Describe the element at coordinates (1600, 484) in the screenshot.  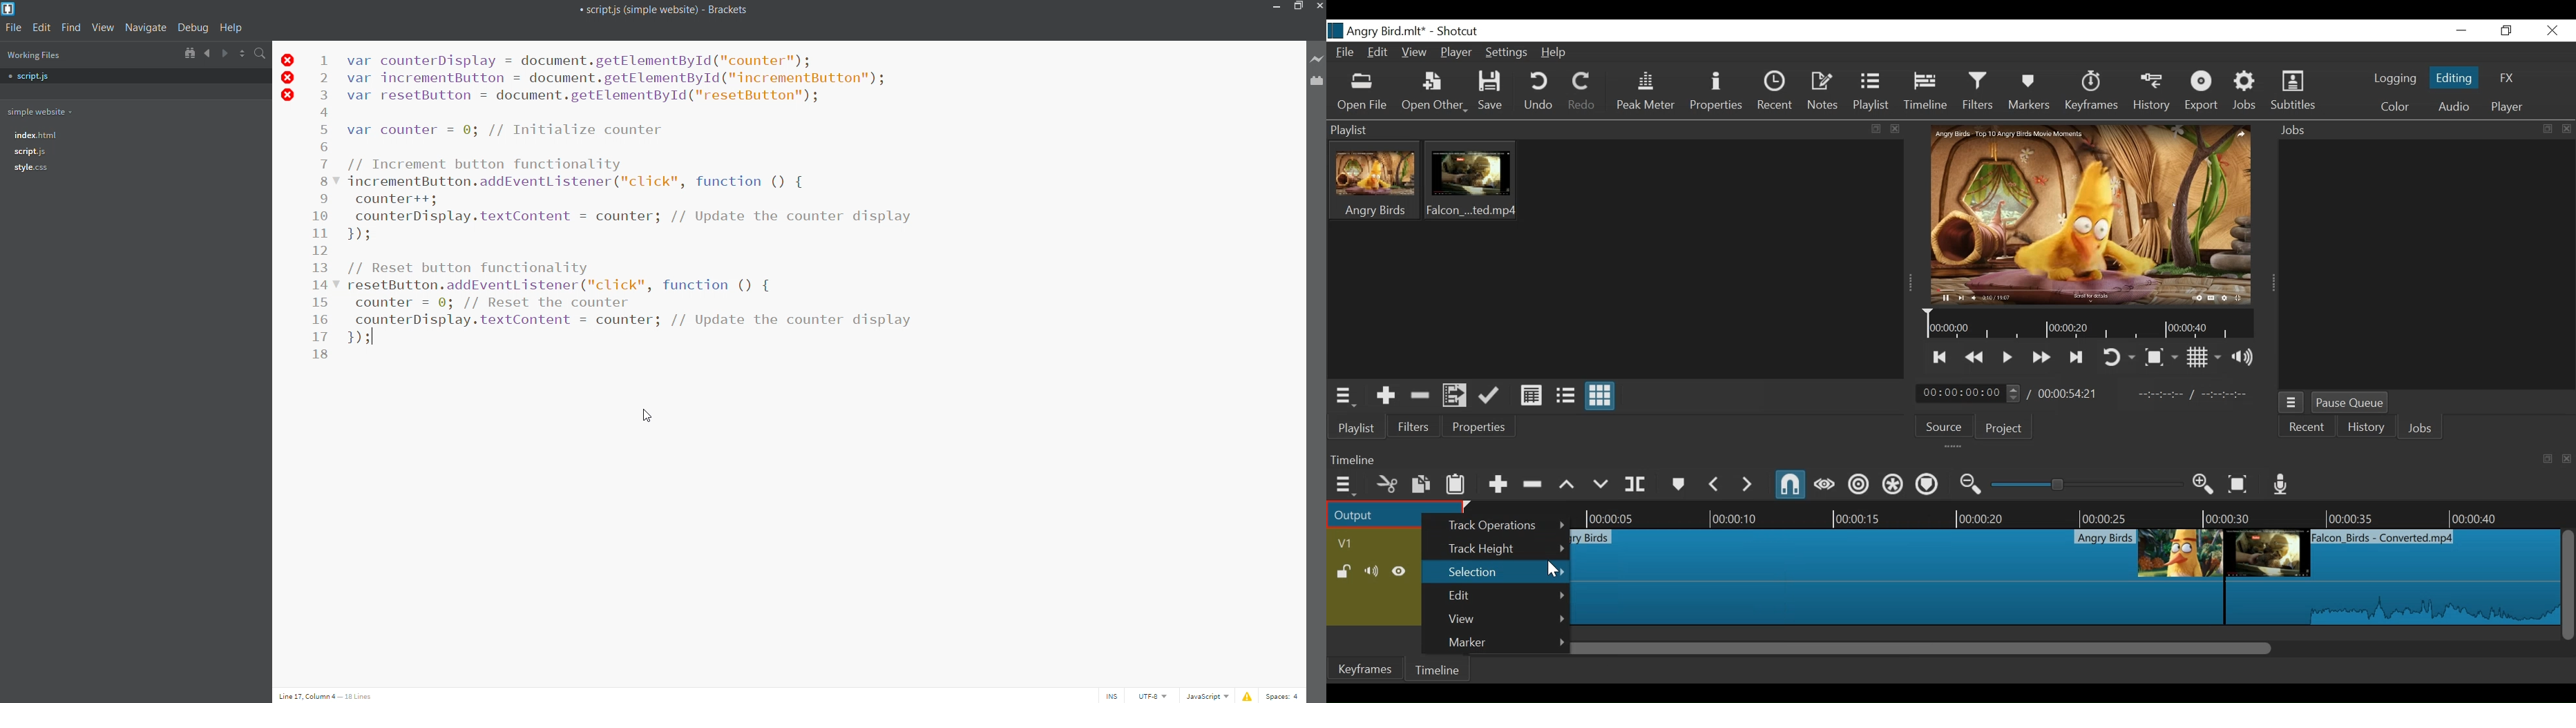
I see `Overwrite` at that location.